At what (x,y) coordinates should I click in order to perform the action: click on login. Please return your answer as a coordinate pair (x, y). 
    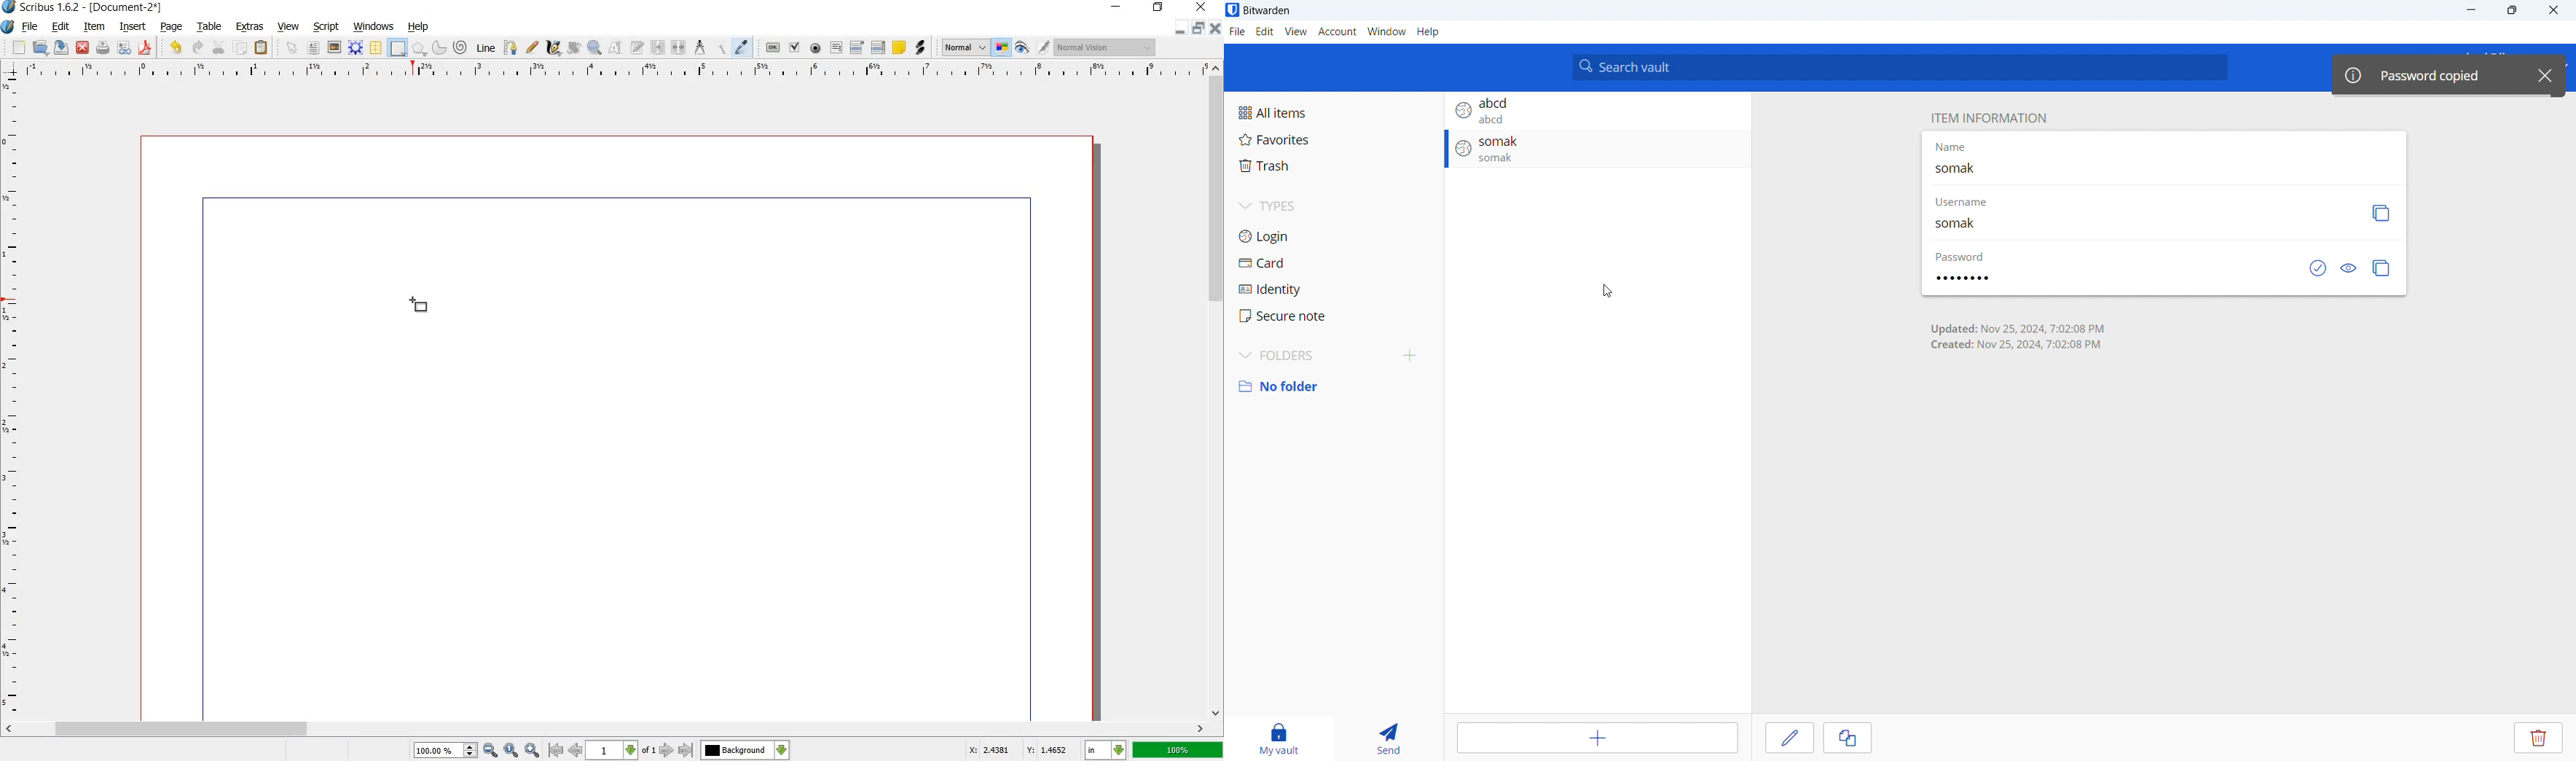
    Looking at the image, I should click on (1334, 237).